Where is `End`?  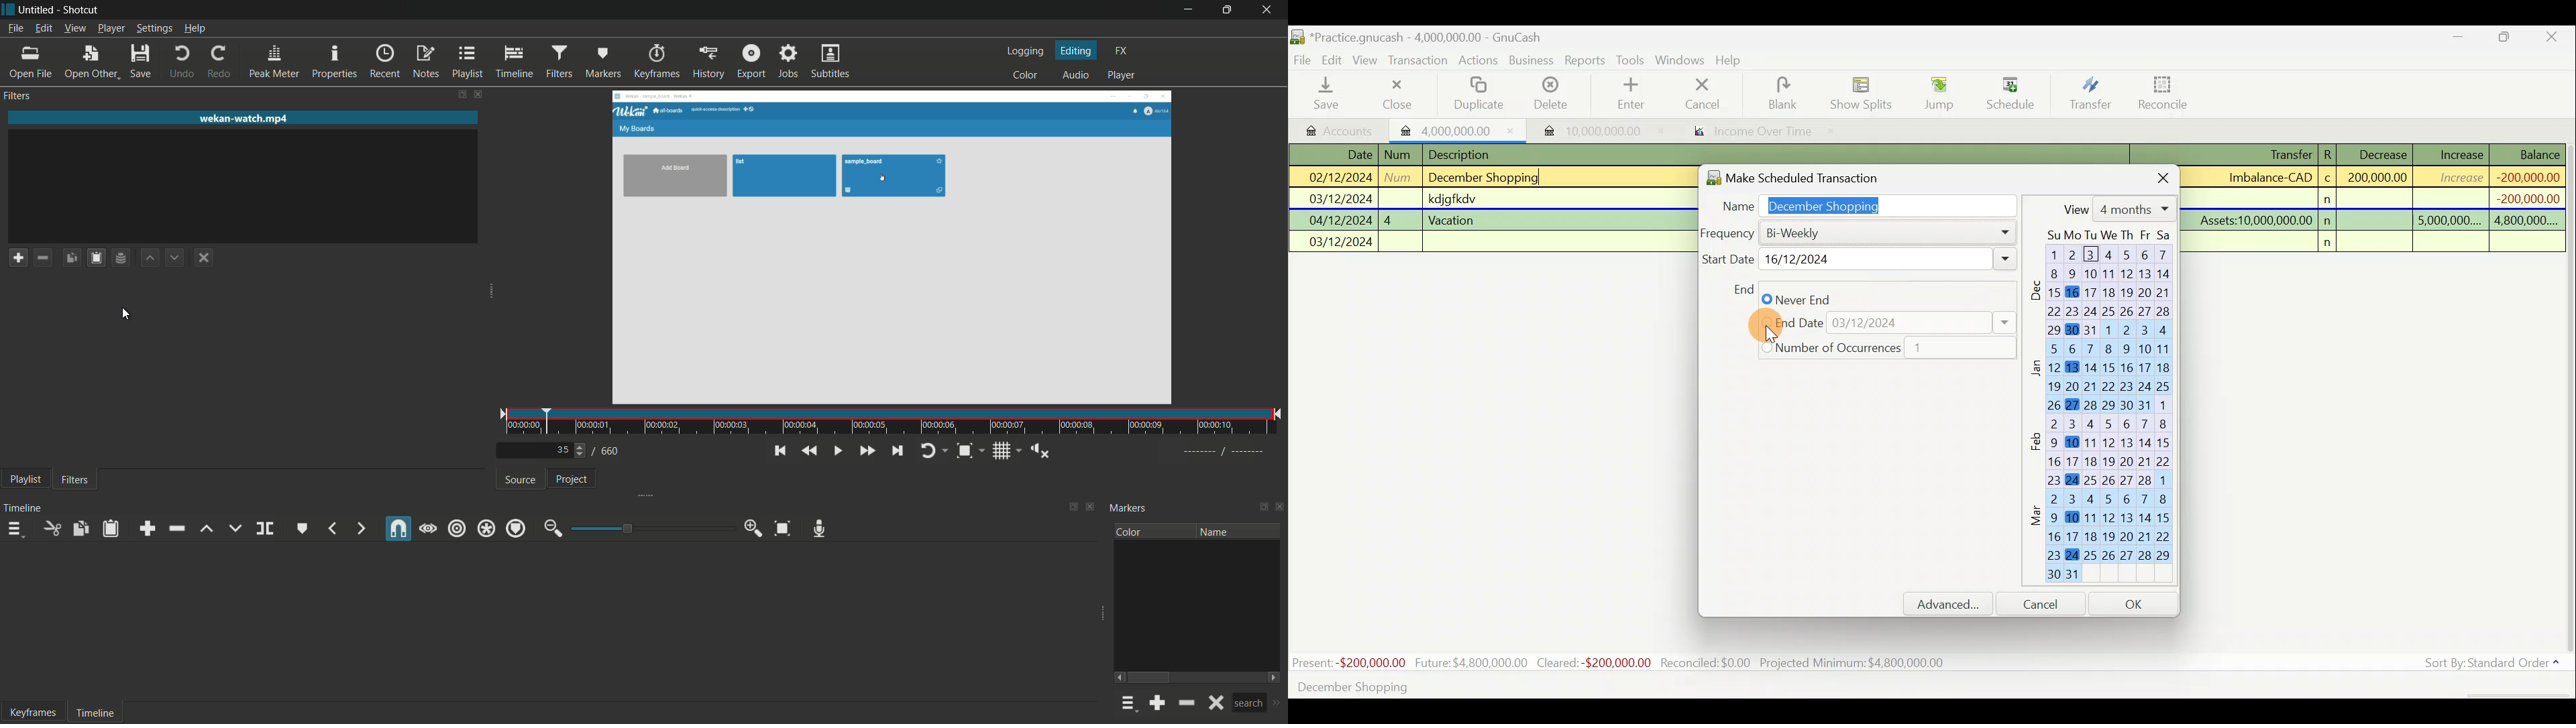 End is located at coordinates (1742, 289).